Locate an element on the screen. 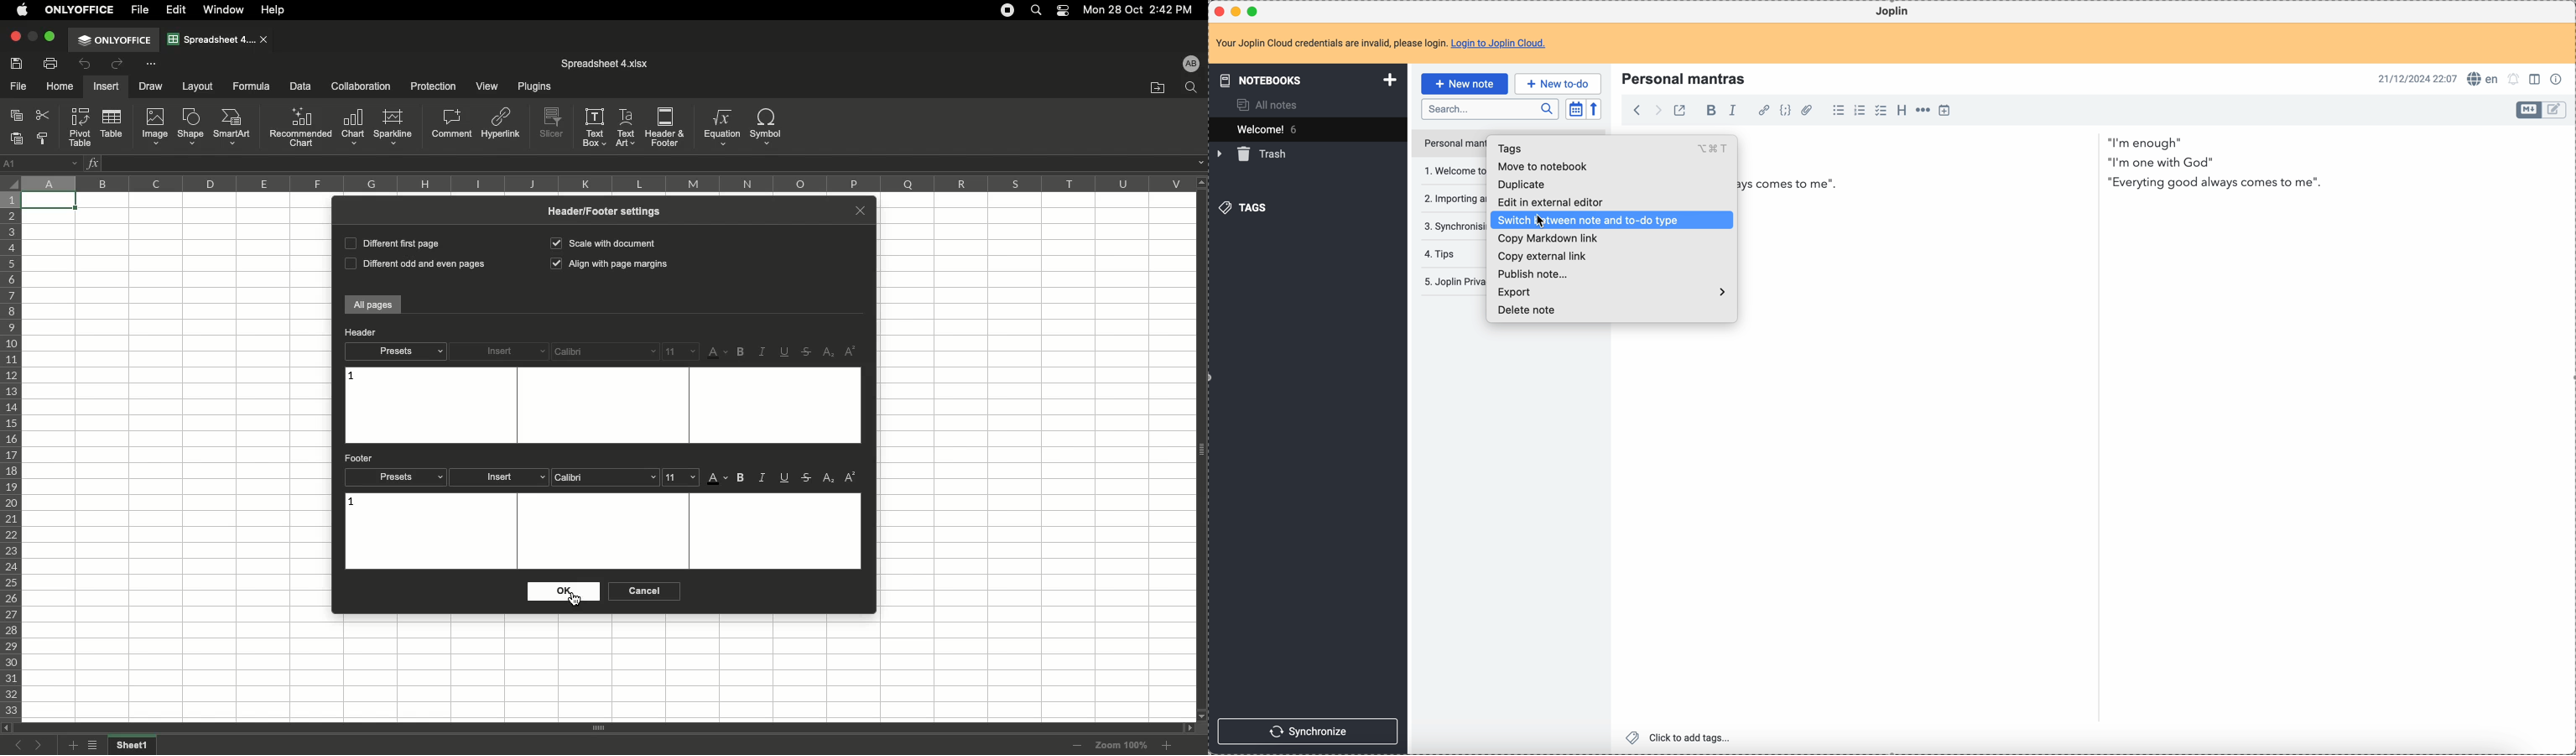 The width and height of the screenshot is (2576, 756). spell checker is located at coordinates (2483, 78).